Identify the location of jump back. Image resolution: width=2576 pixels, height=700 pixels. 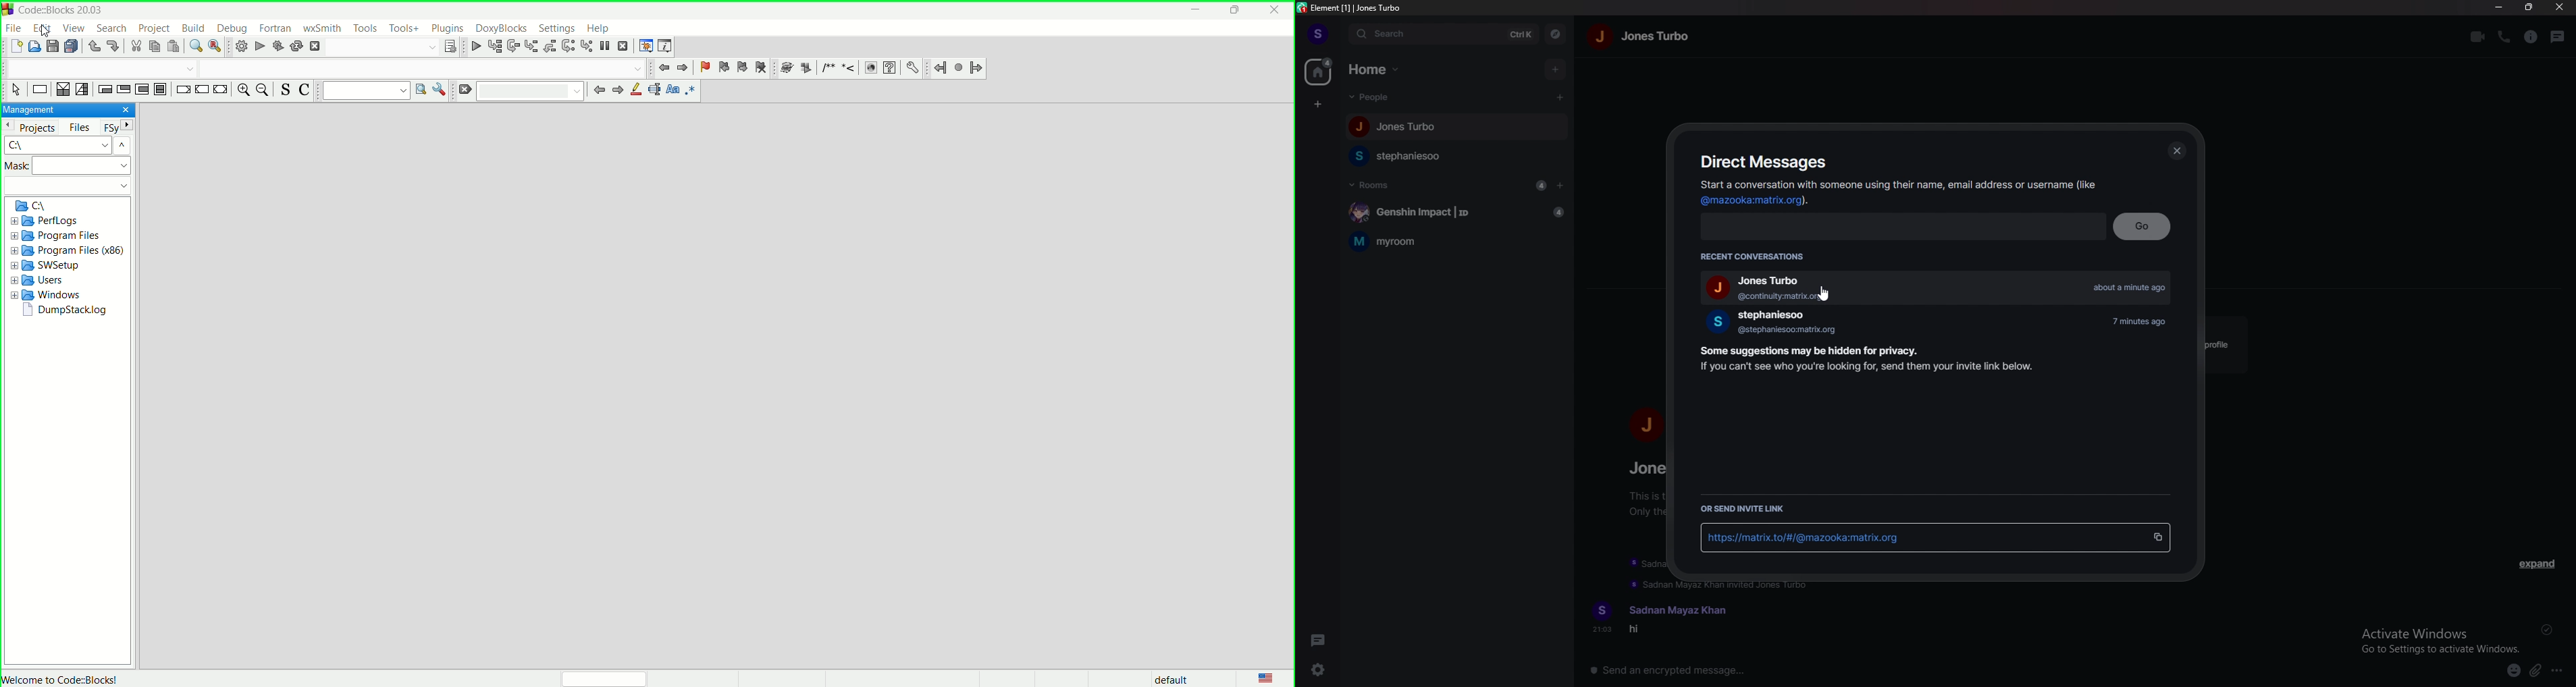
(661, 67).